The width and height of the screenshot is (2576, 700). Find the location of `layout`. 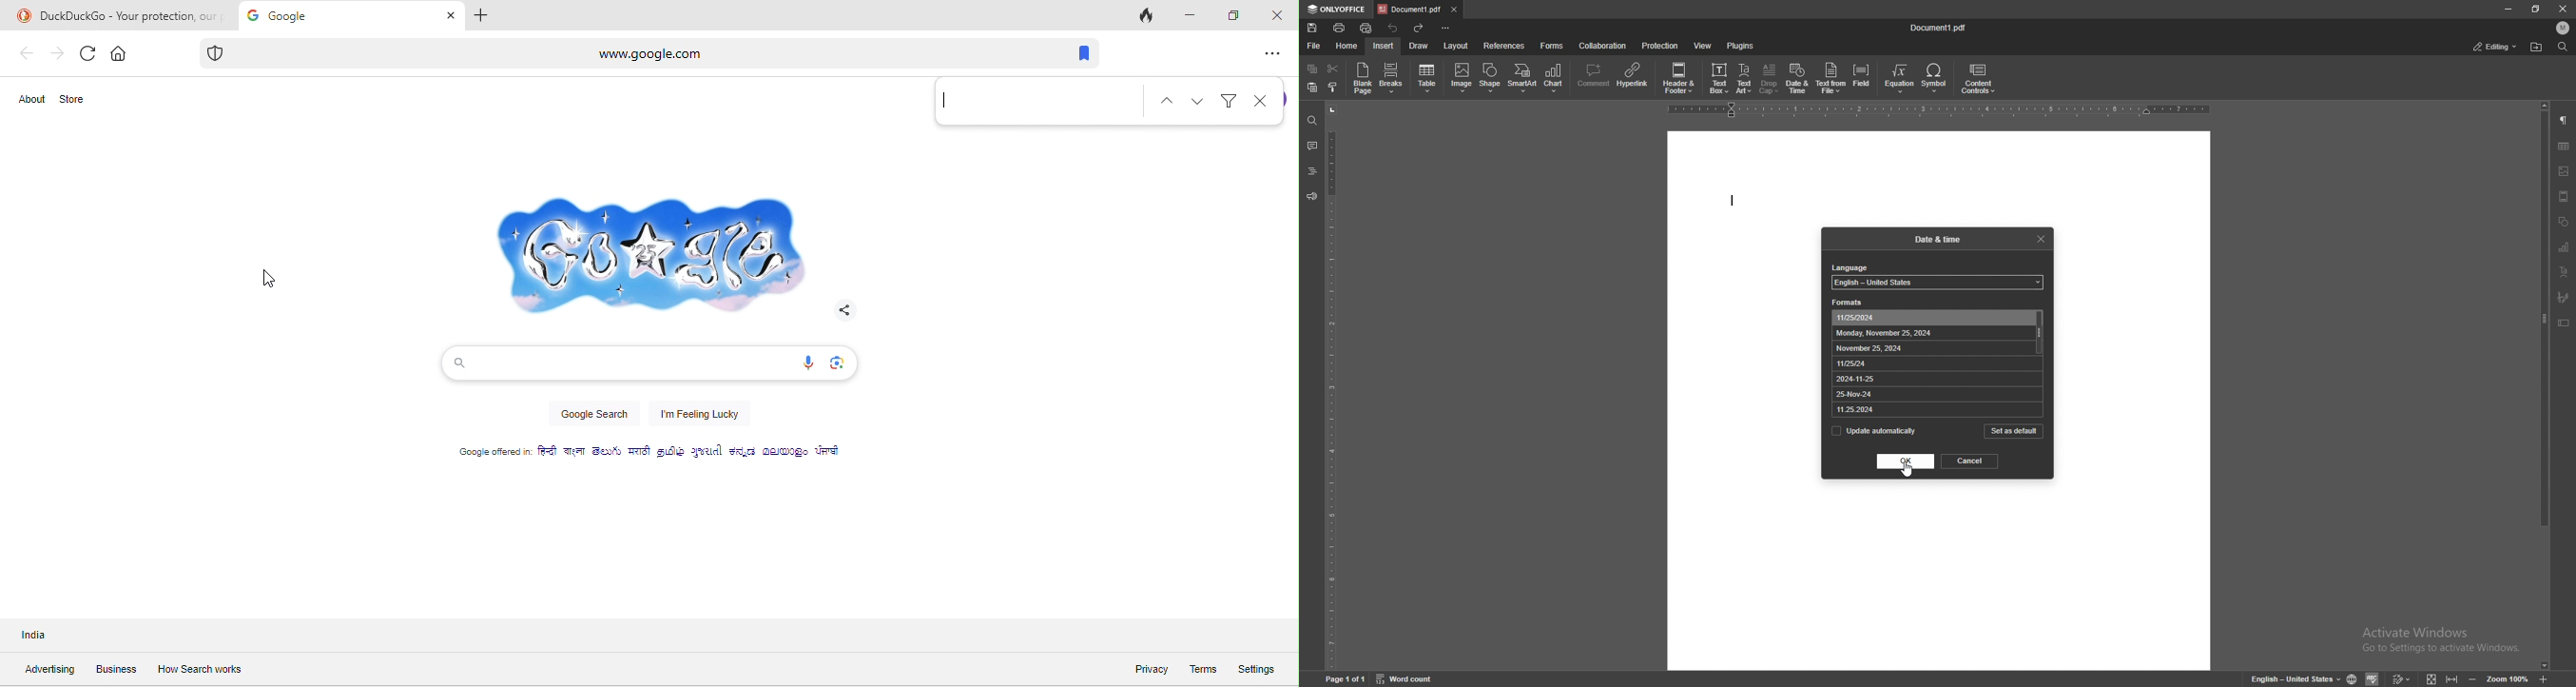

layout is located at coordinates (1457, 47).